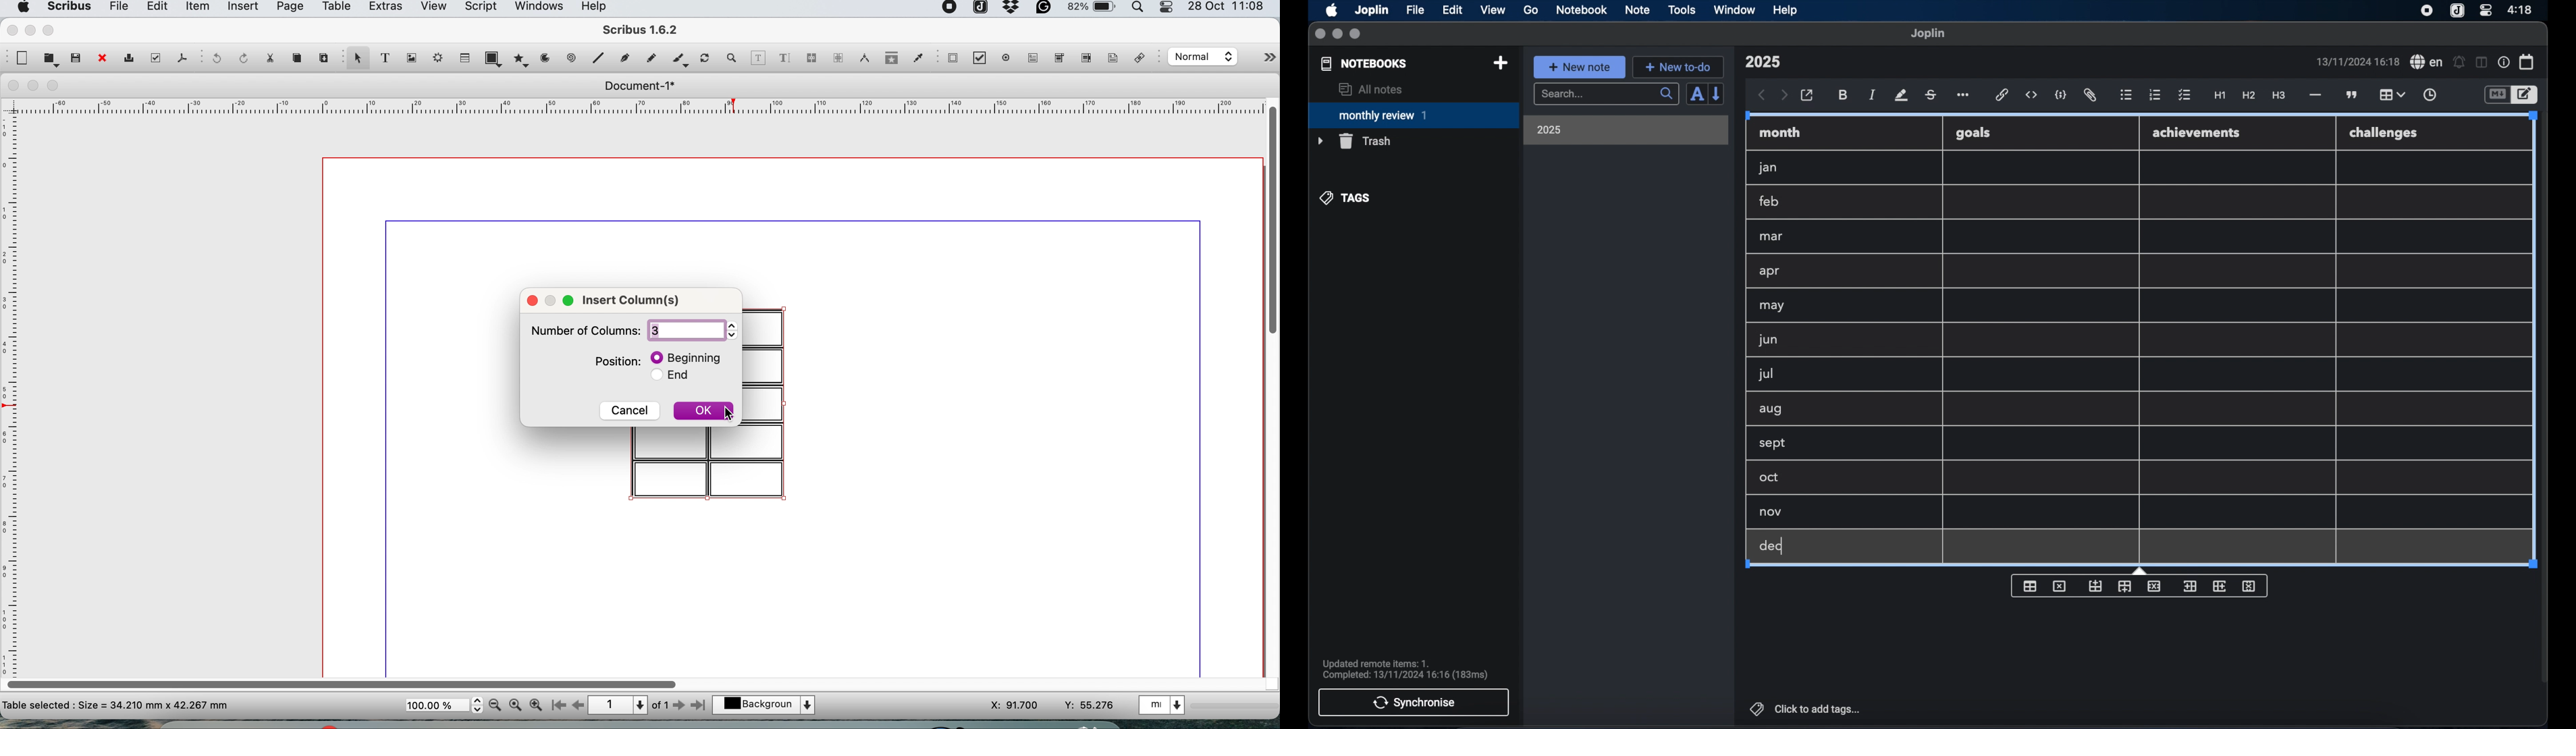 The width and height of the screenshot is (2576, 756). Describe the element at coordinates (2482, 62) in the screenshot. I see `toggle editor layout` at that location.